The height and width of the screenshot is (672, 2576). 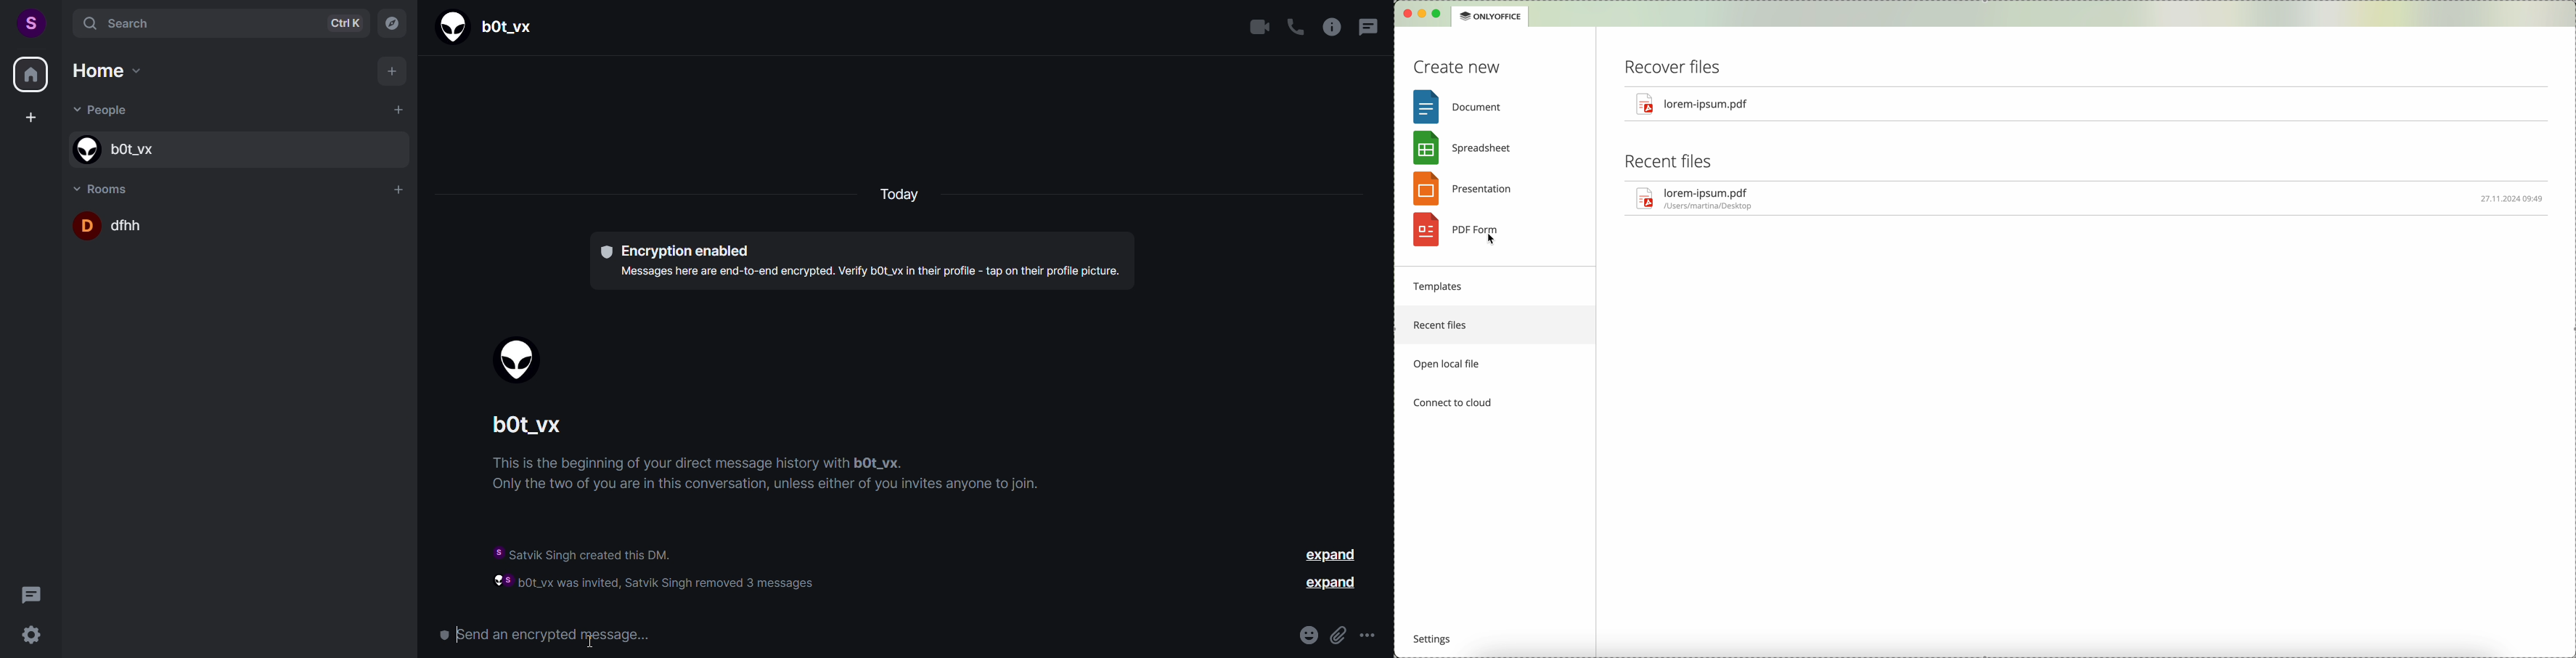 What do you see at coordinates (31, 592) in the screenshot?
I see `threads` at bounding box center [31, 592].